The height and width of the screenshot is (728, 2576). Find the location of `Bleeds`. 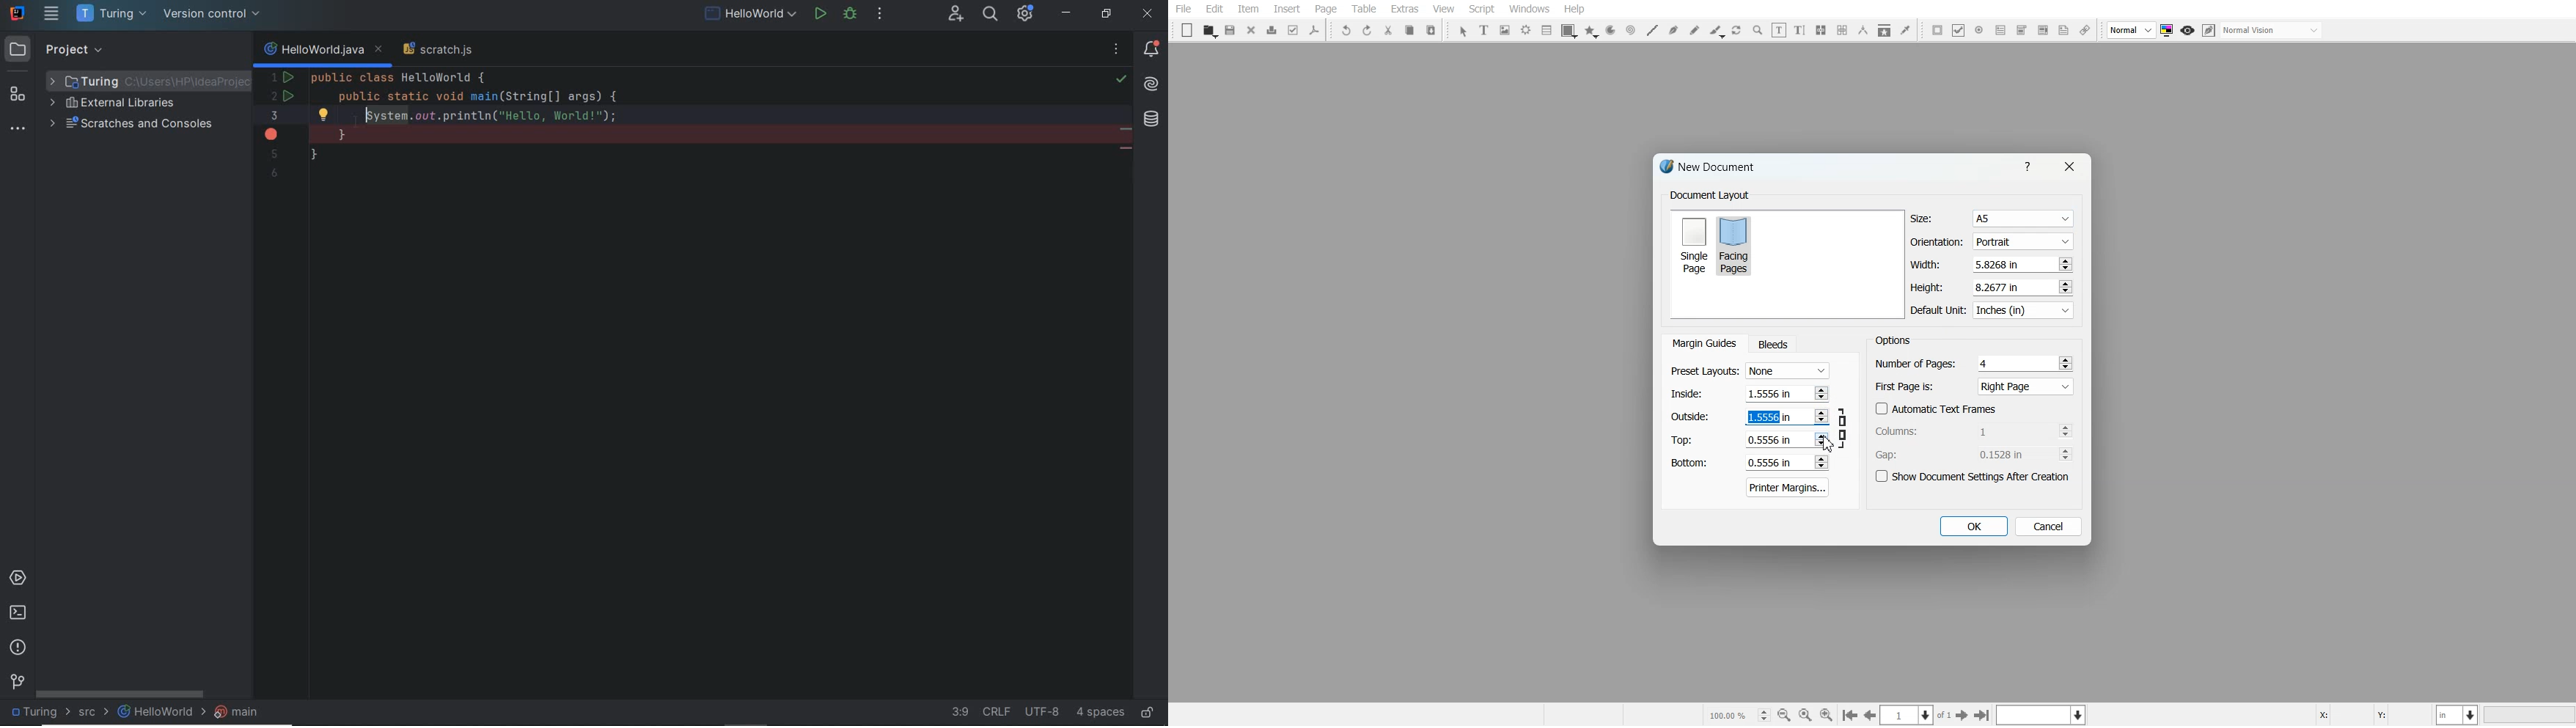

Bleeds is located at coordinates (1772, 344).